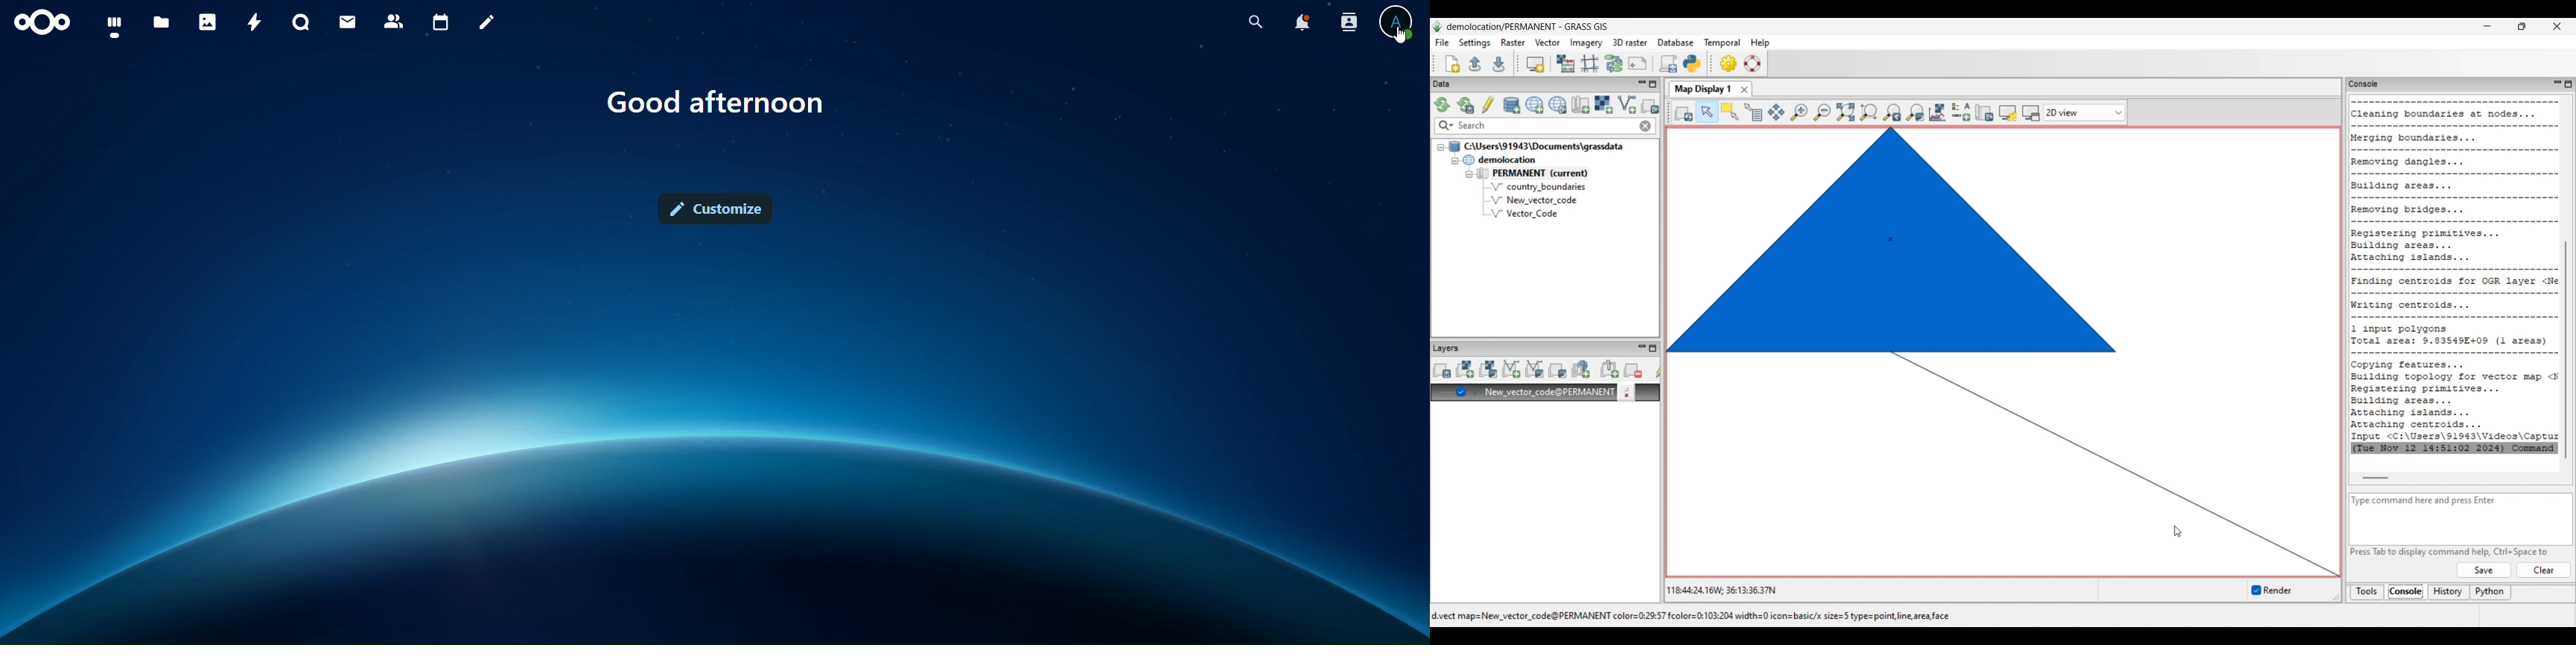  What do you see at coordinates (718, 211) in the screenshot?
I see `customize` at bounding box center [718, 211].